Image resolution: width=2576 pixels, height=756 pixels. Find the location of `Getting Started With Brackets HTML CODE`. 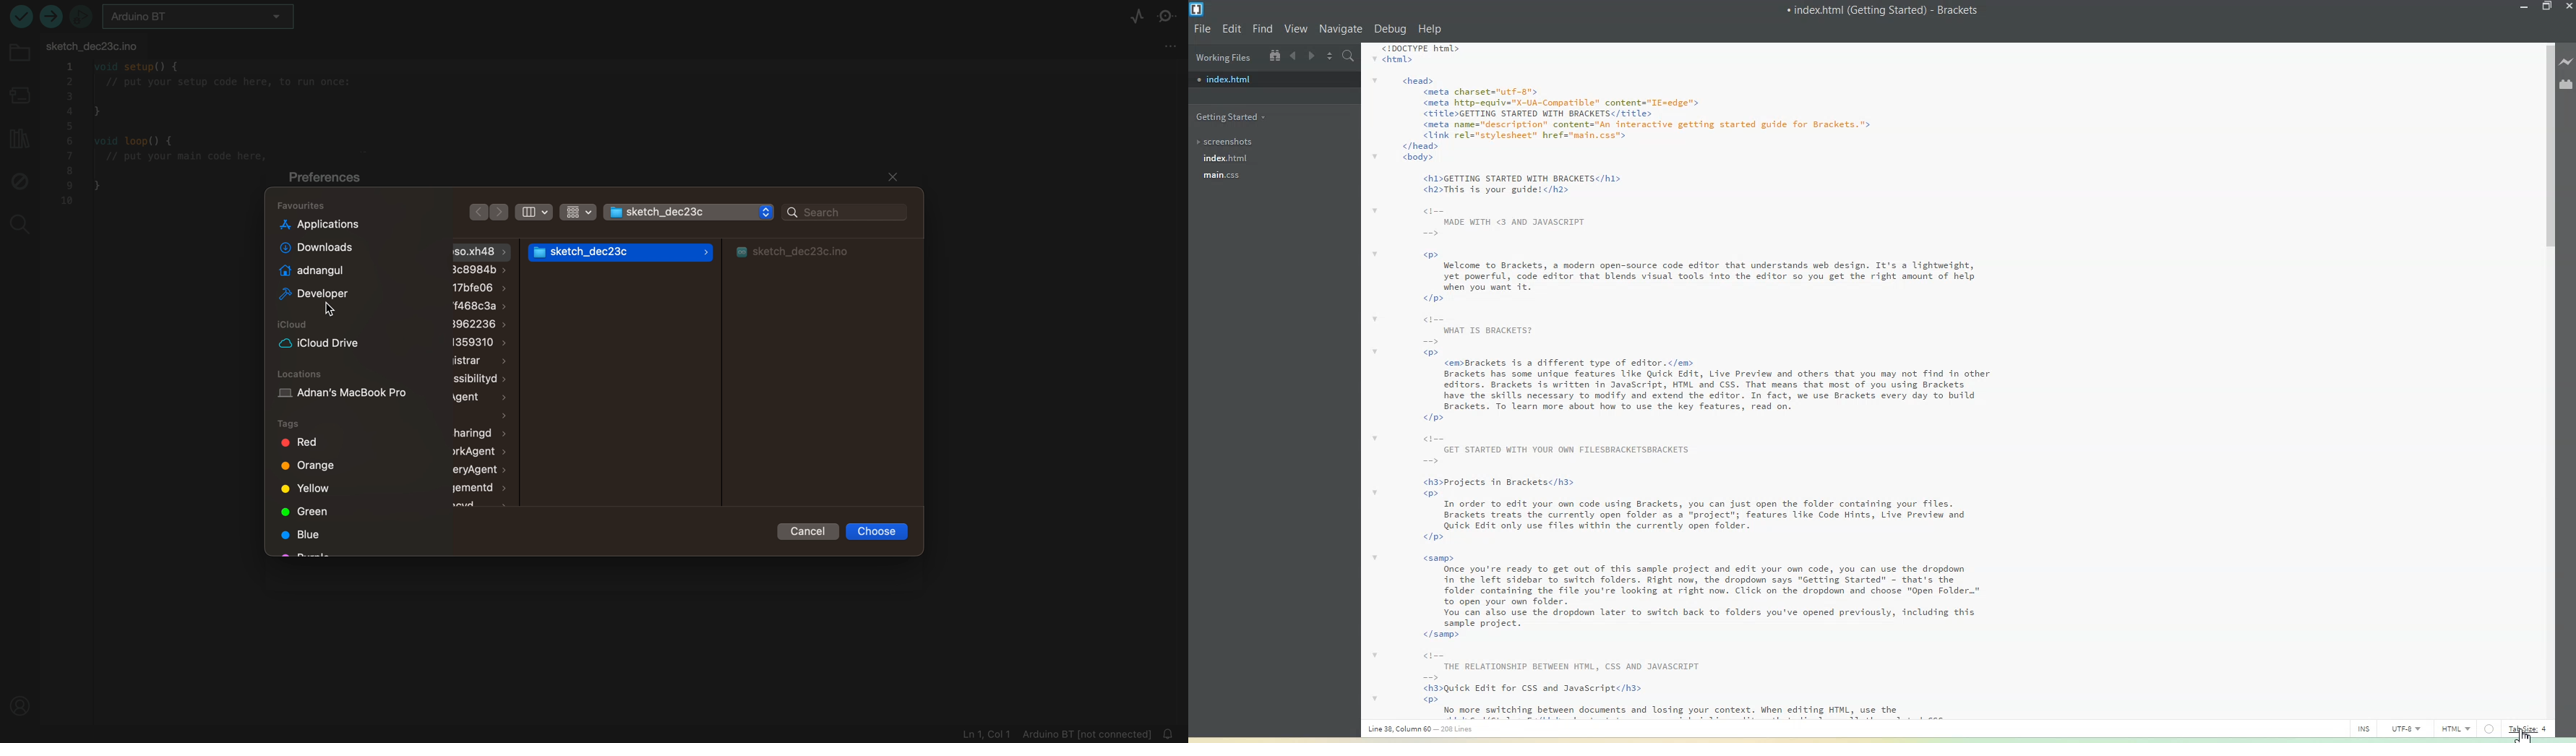

Getting Started With Brackets HTML CODE is located at coordinates (1719, 382).